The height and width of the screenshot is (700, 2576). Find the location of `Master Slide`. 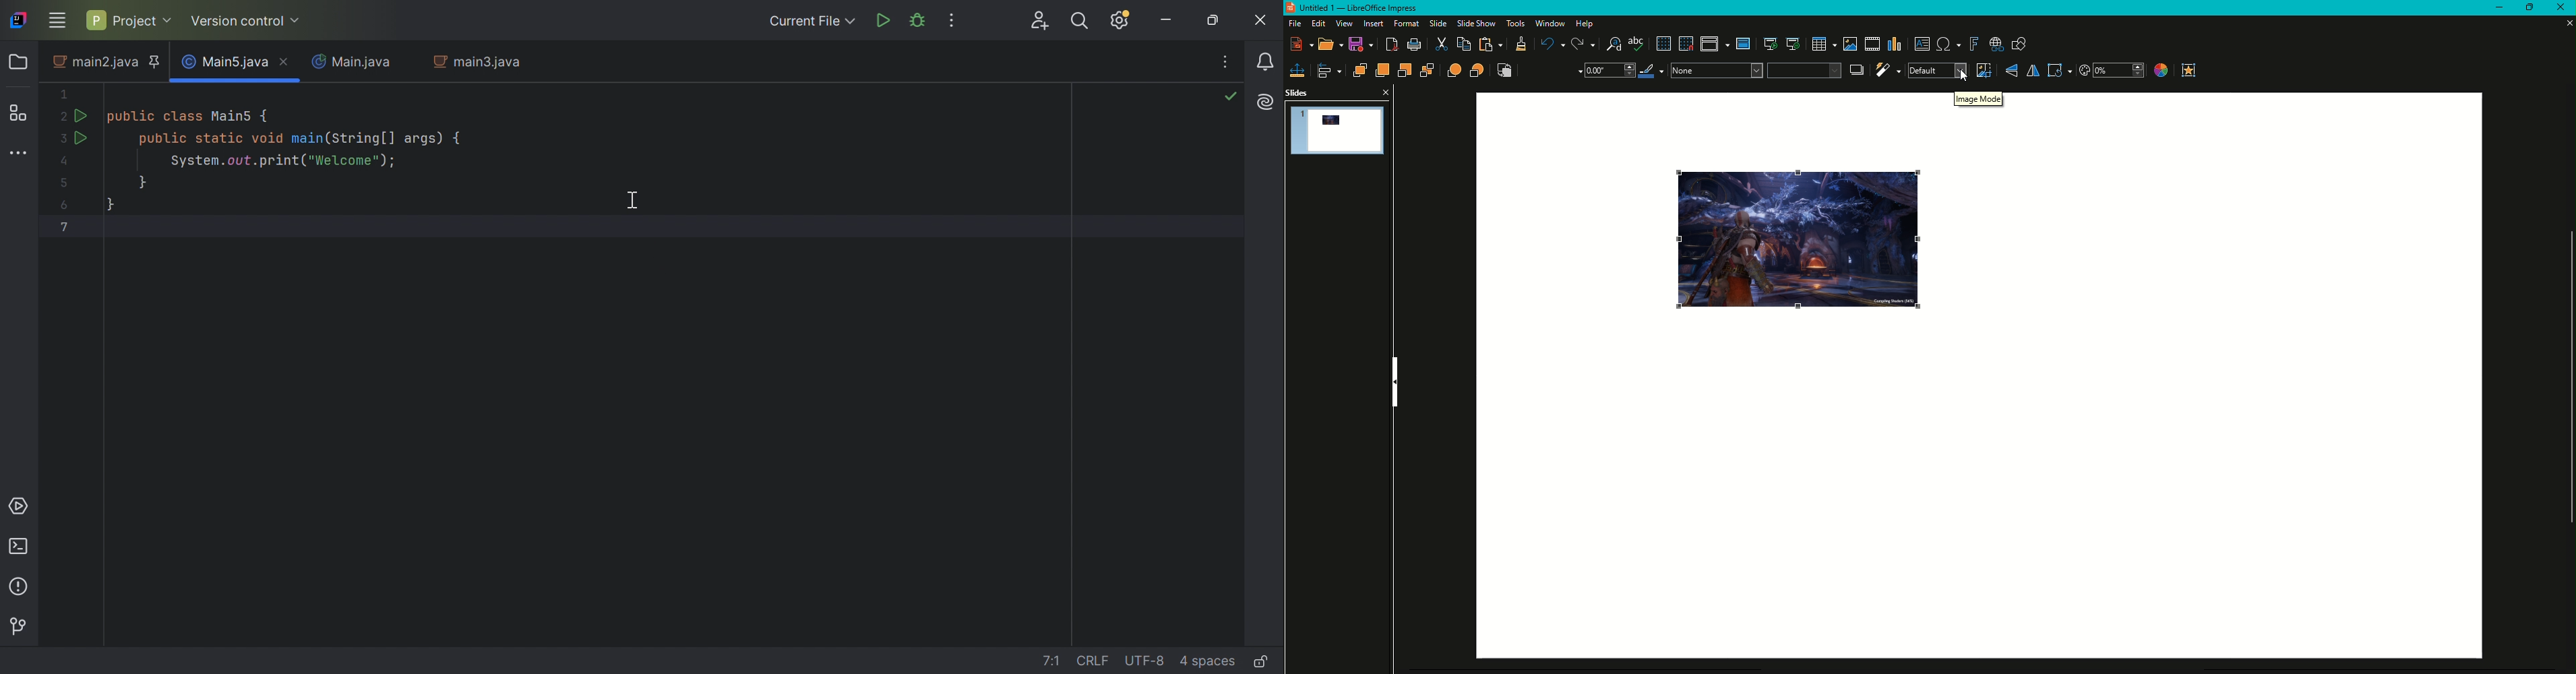

Master Slide is located at coordinates (1744, 44).